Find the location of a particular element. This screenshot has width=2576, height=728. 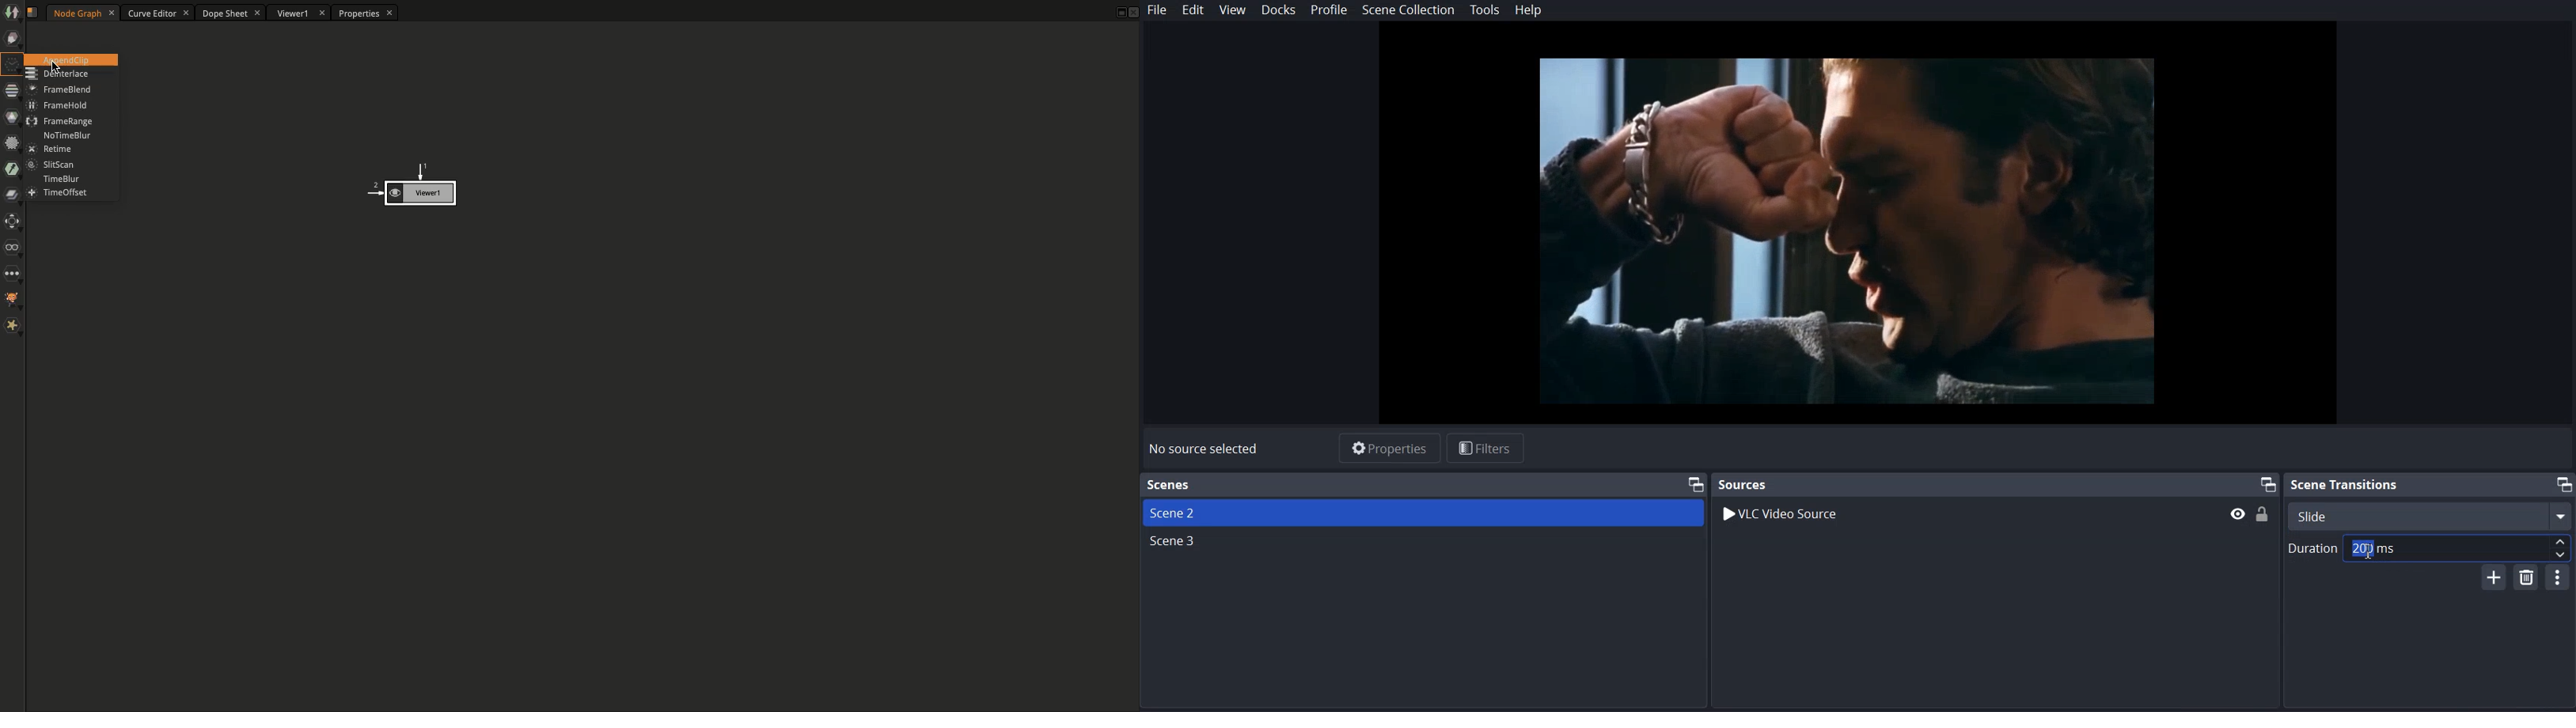

Text Cursor is located at coordinates (2367, 550).